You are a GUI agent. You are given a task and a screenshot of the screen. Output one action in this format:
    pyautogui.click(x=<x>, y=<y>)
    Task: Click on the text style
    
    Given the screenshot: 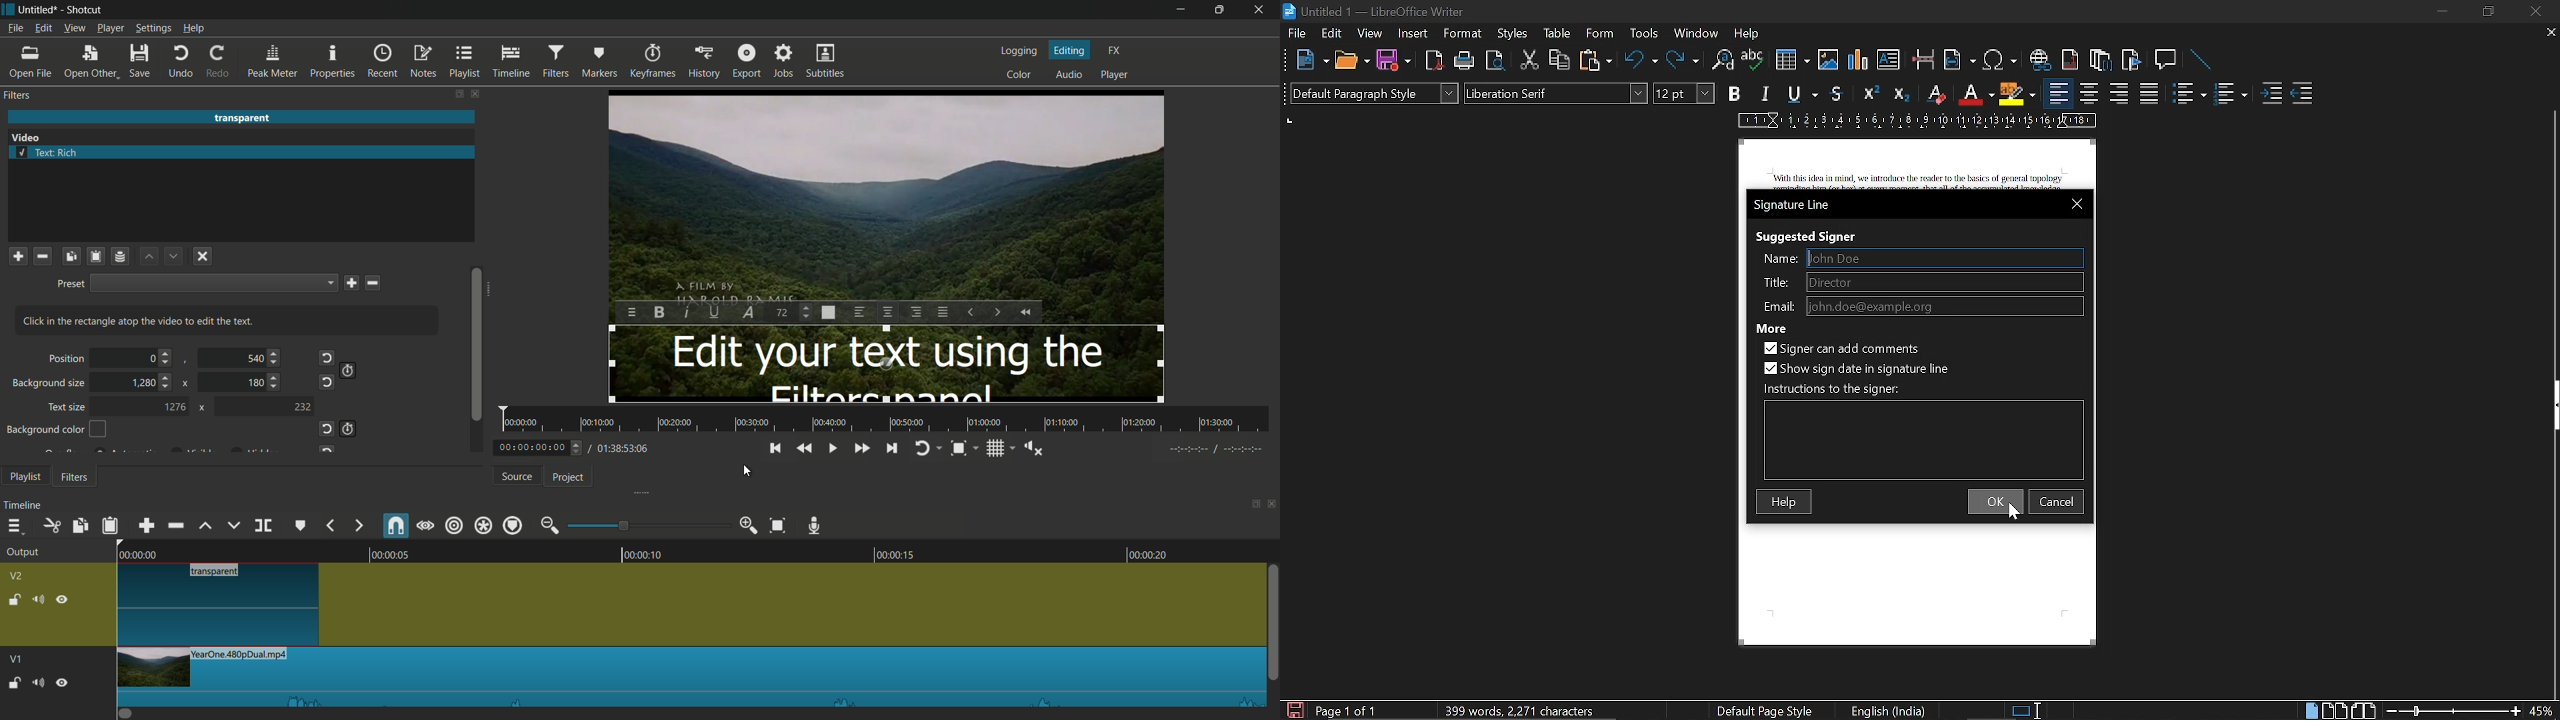 What is the action you would take?
    pyautogui.click(x=1558, y=93)
    